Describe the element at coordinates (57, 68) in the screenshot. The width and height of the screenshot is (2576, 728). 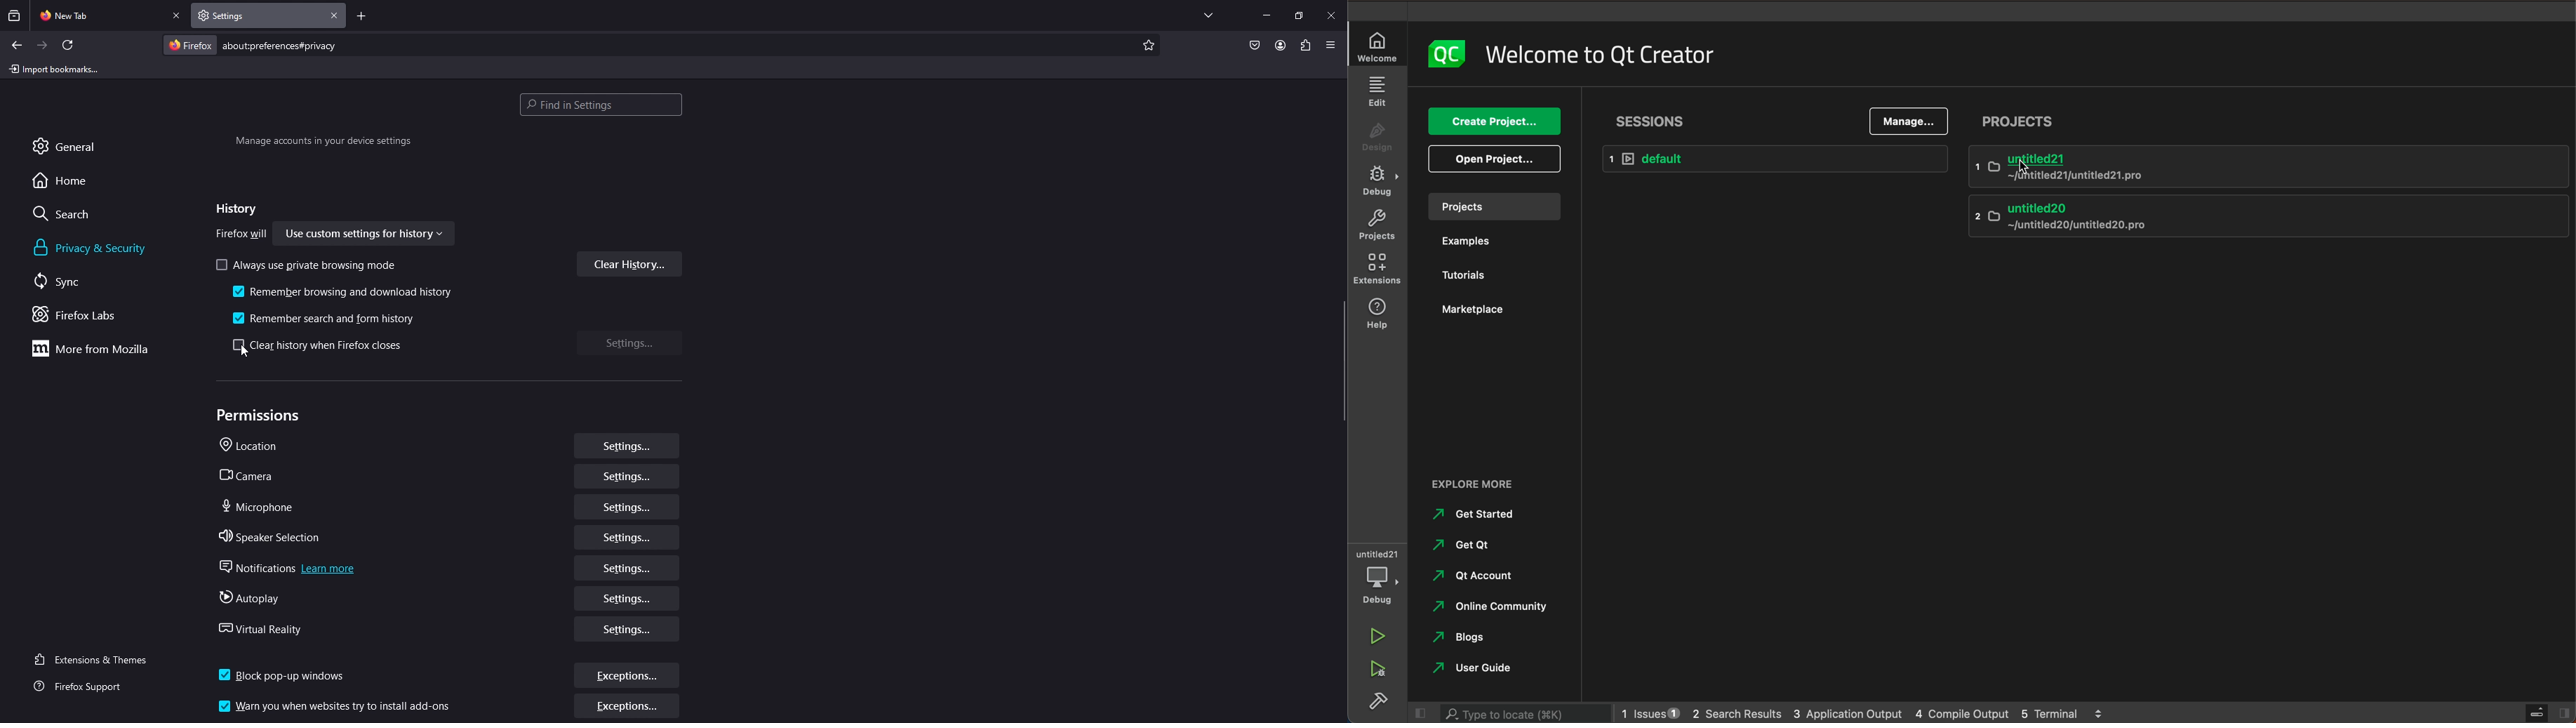
I see `import bookmarks` at that location.